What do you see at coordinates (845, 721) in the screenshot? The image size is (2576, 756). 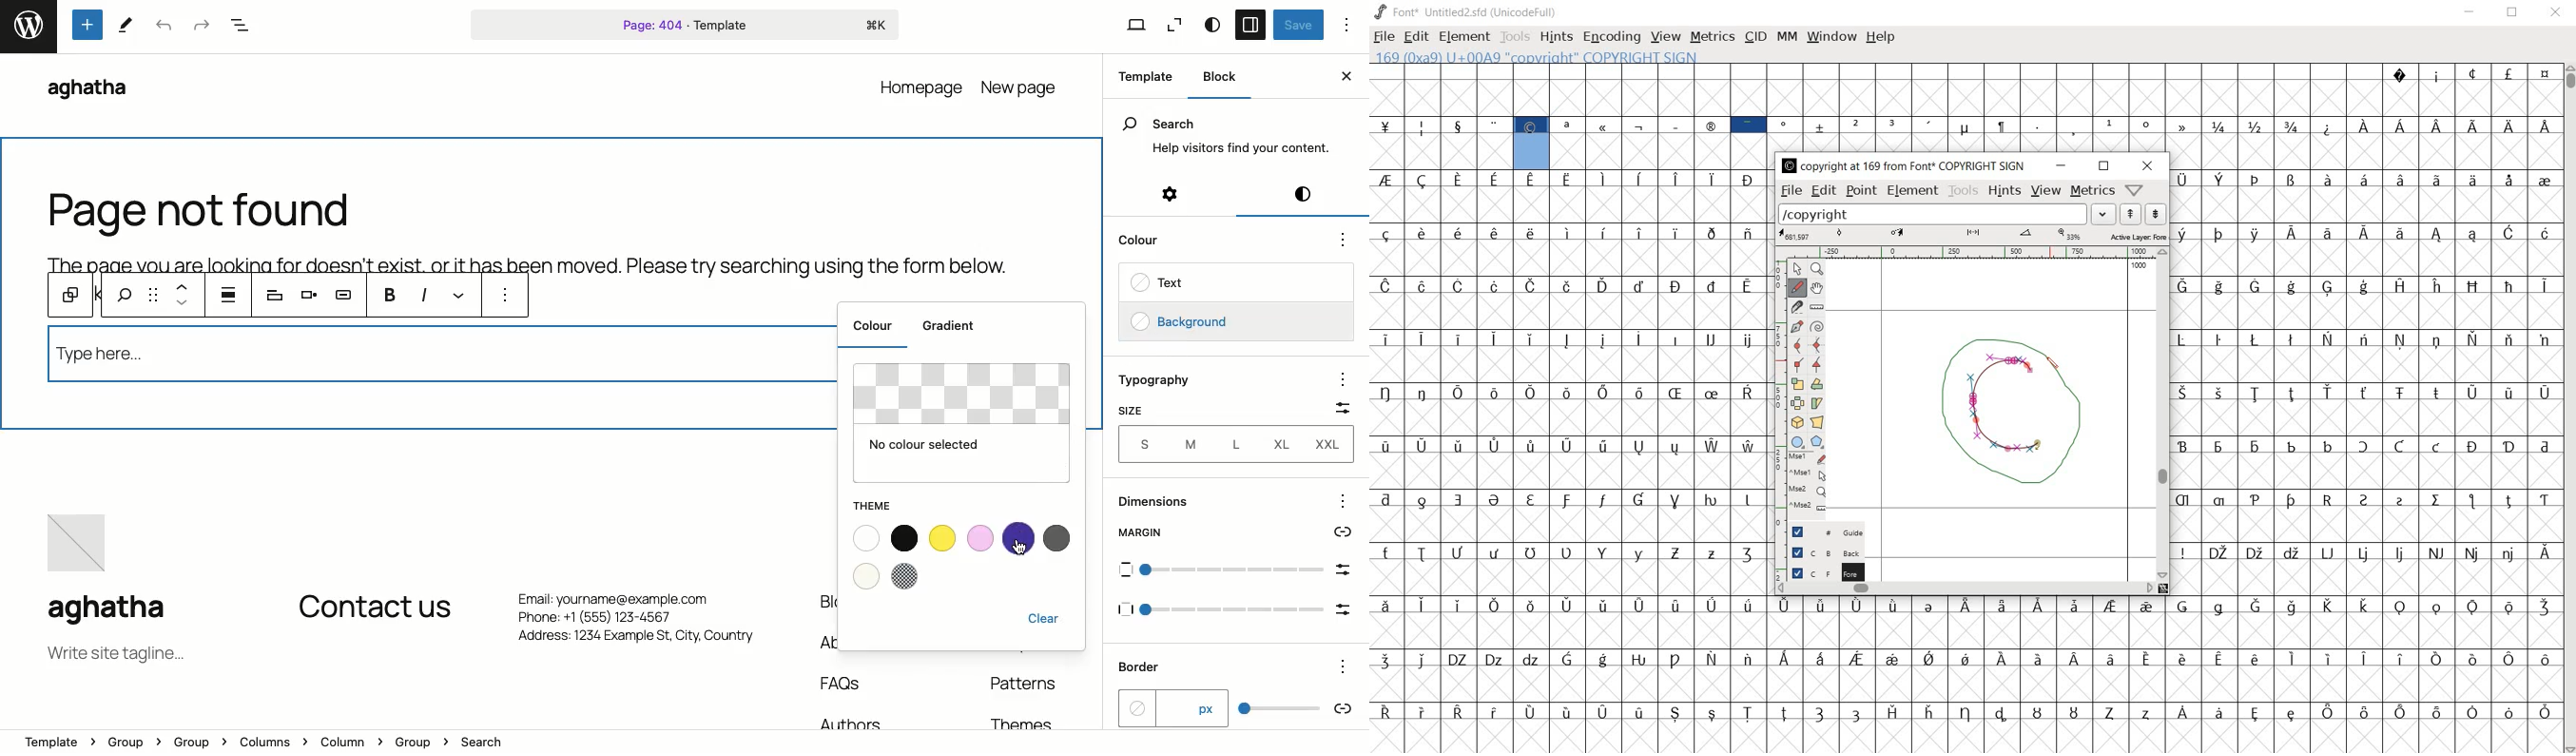 I see `Authors` at bounding box center [845, 721].